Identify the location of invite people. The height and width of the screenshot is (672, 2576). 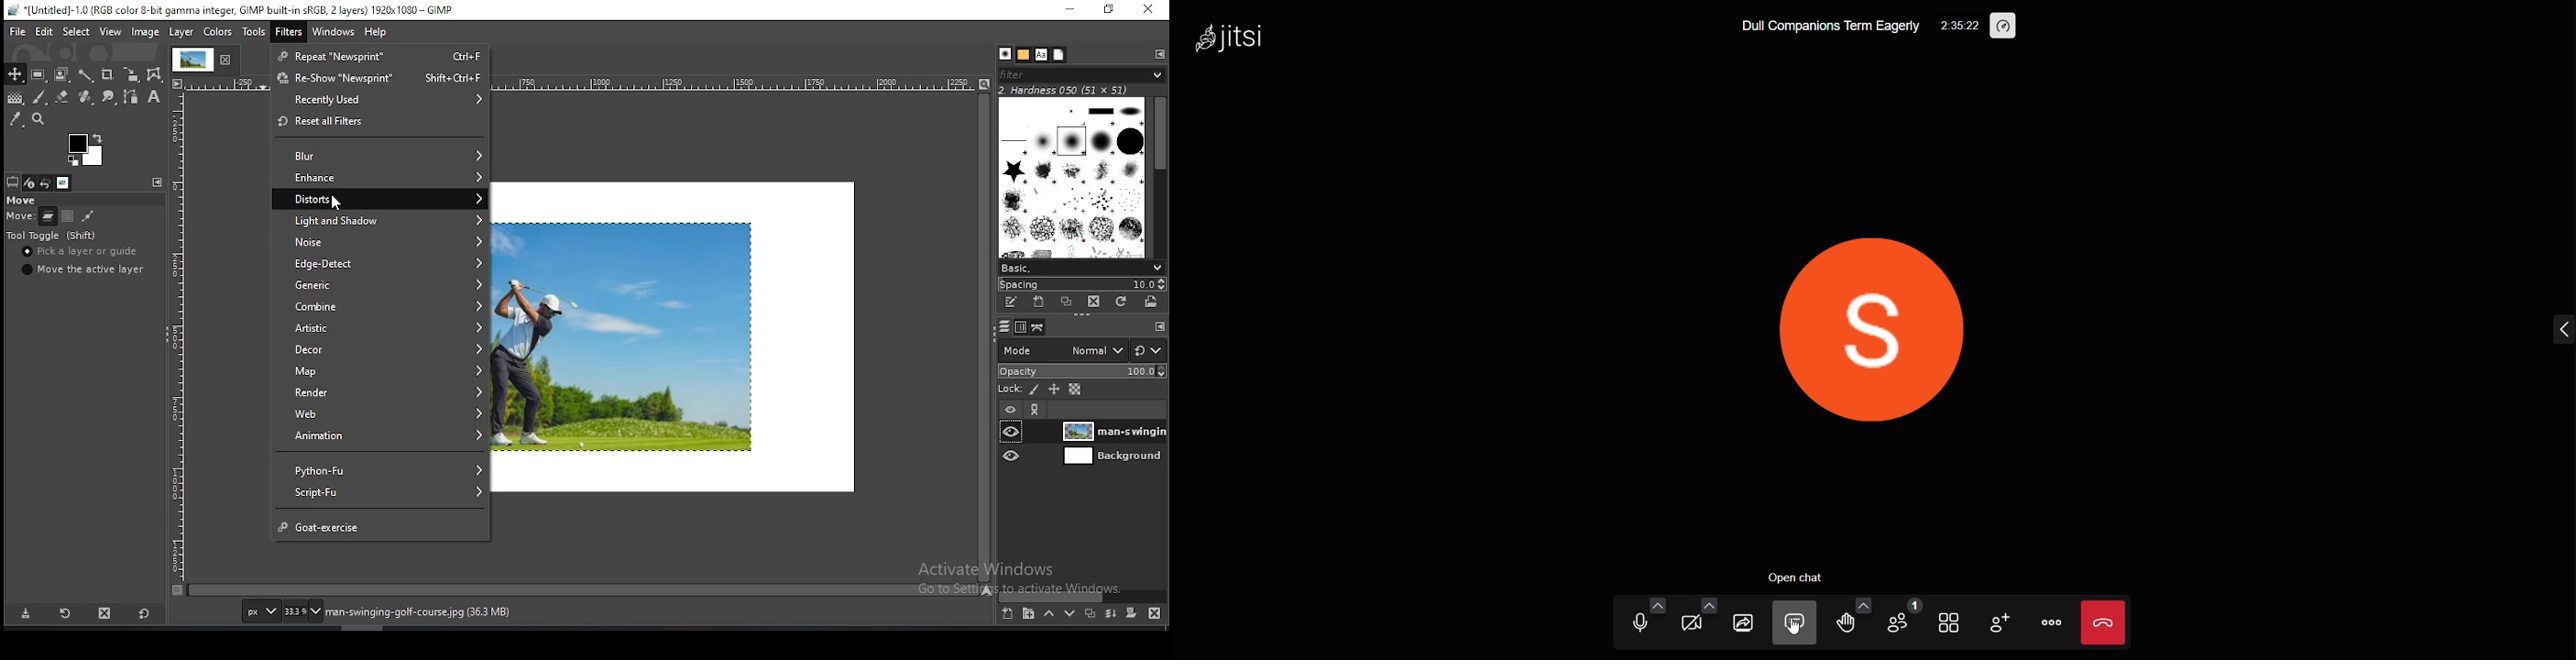
(1997, 621).